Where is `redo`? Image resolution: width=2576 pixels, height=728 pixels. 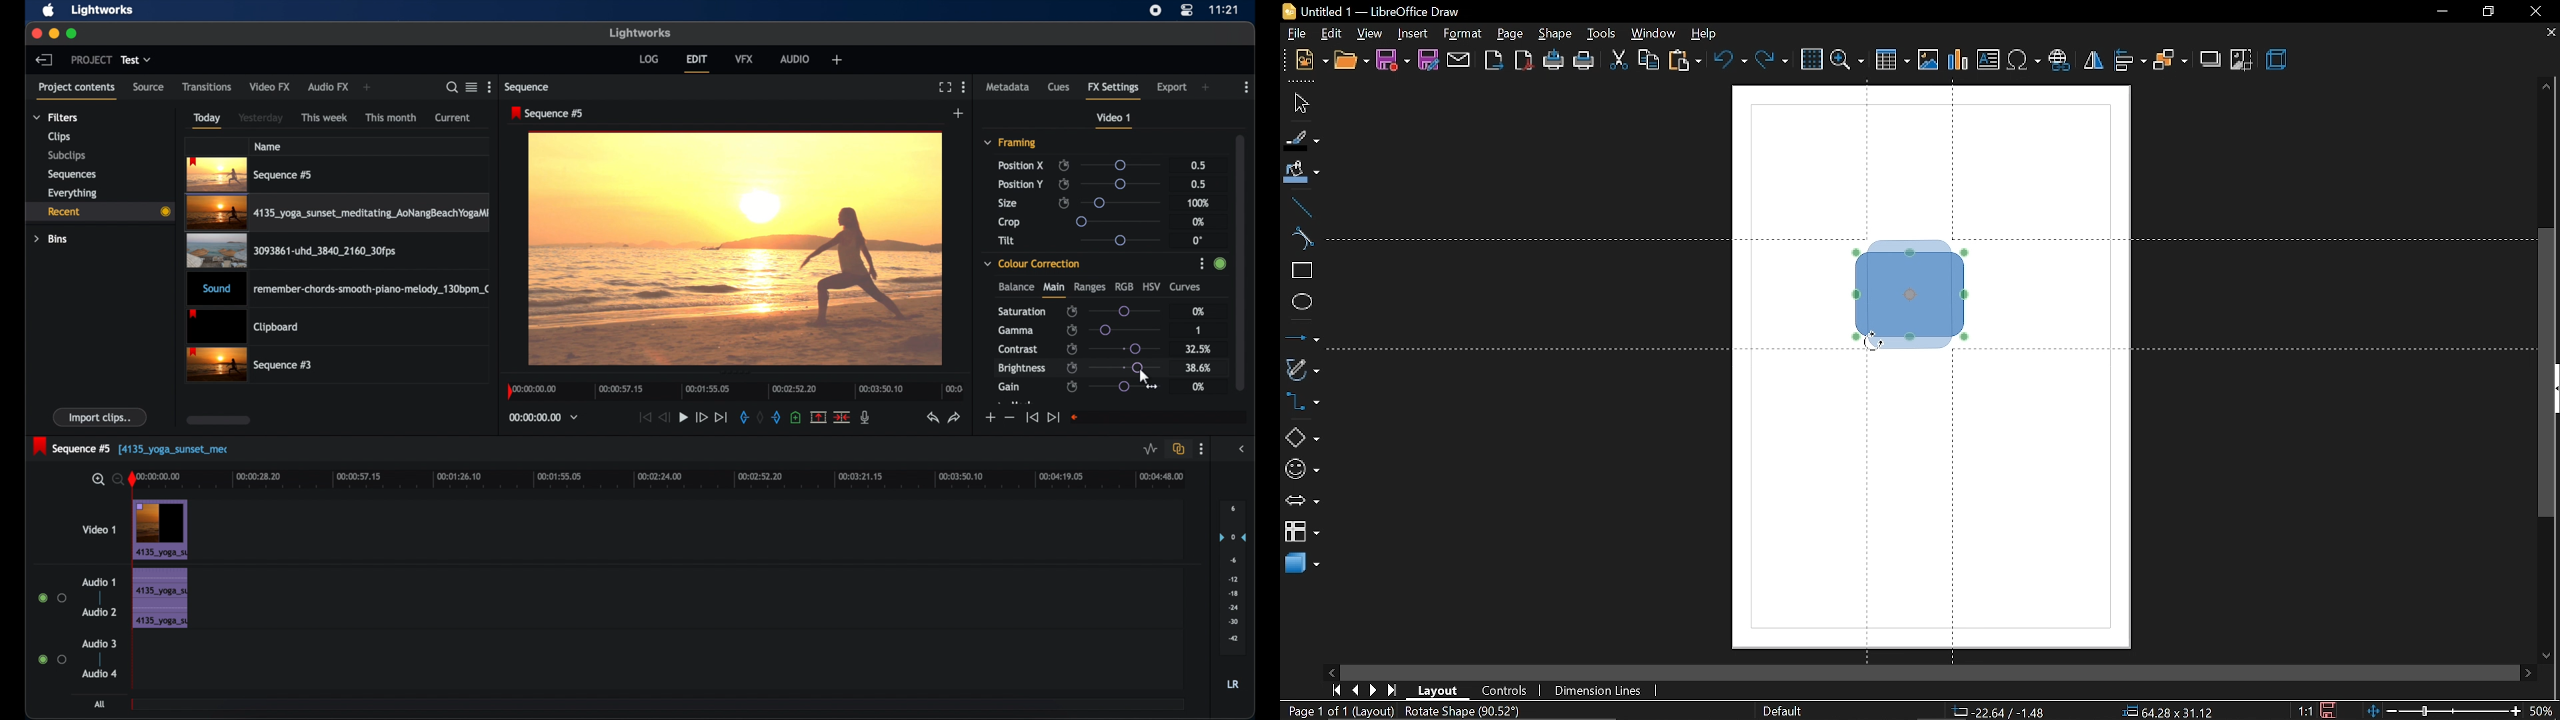
redo is located at coordinates (1772, 62).